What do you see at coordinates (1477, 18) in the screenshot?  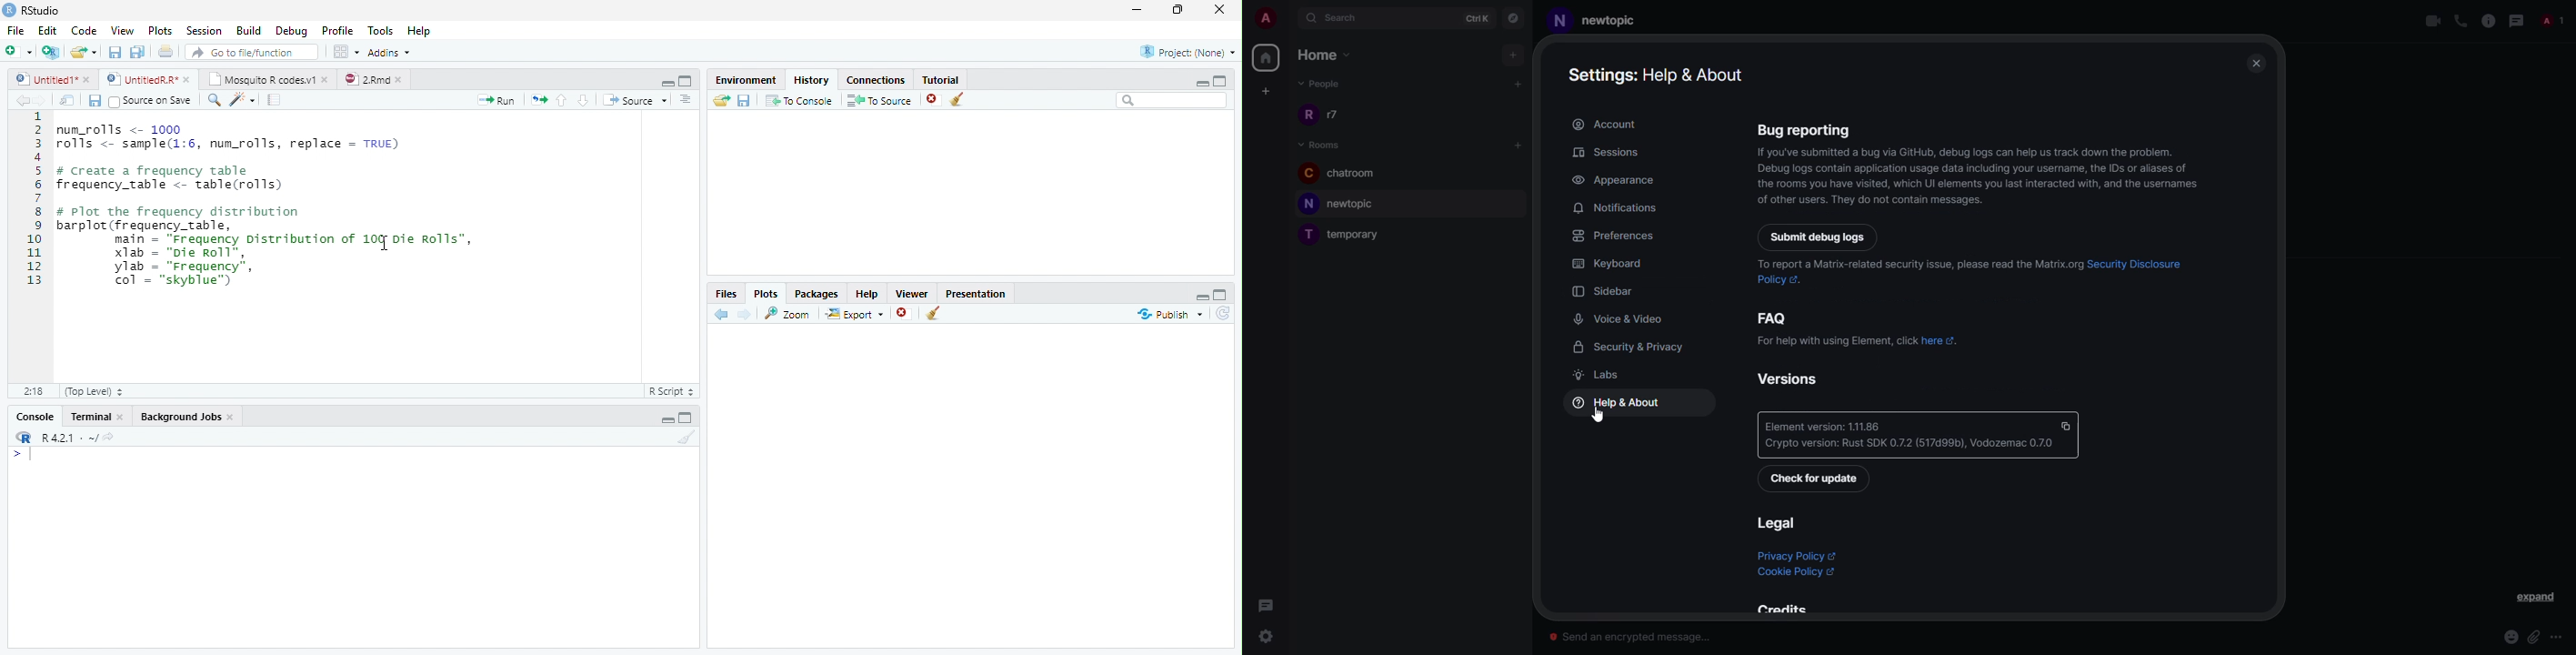 I see `ctrlK` at bounding box center [1477, 18].